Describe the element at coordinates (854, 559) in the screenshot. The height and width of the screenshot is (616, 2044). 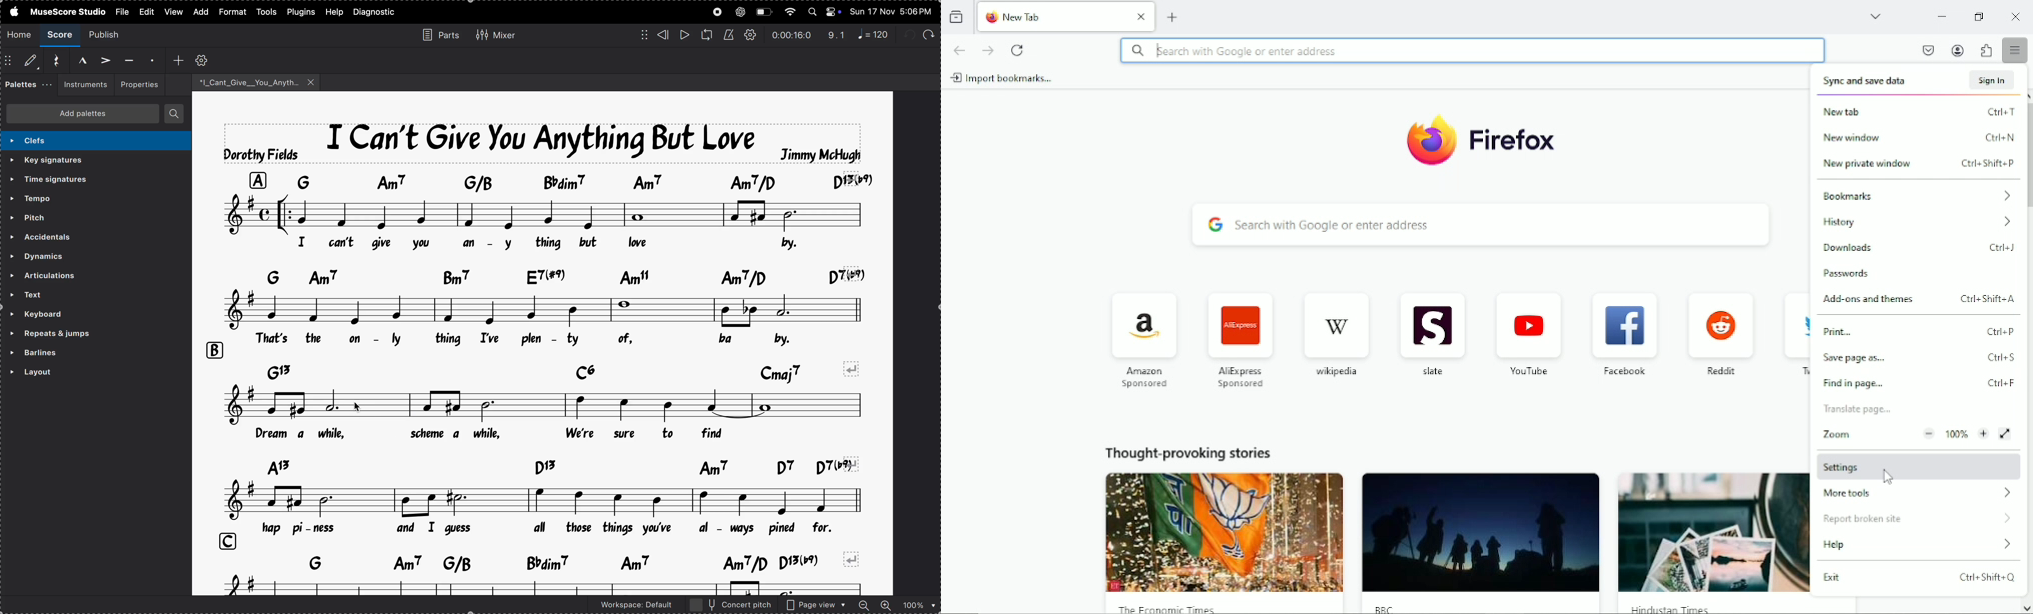
I see `revert` at that location.